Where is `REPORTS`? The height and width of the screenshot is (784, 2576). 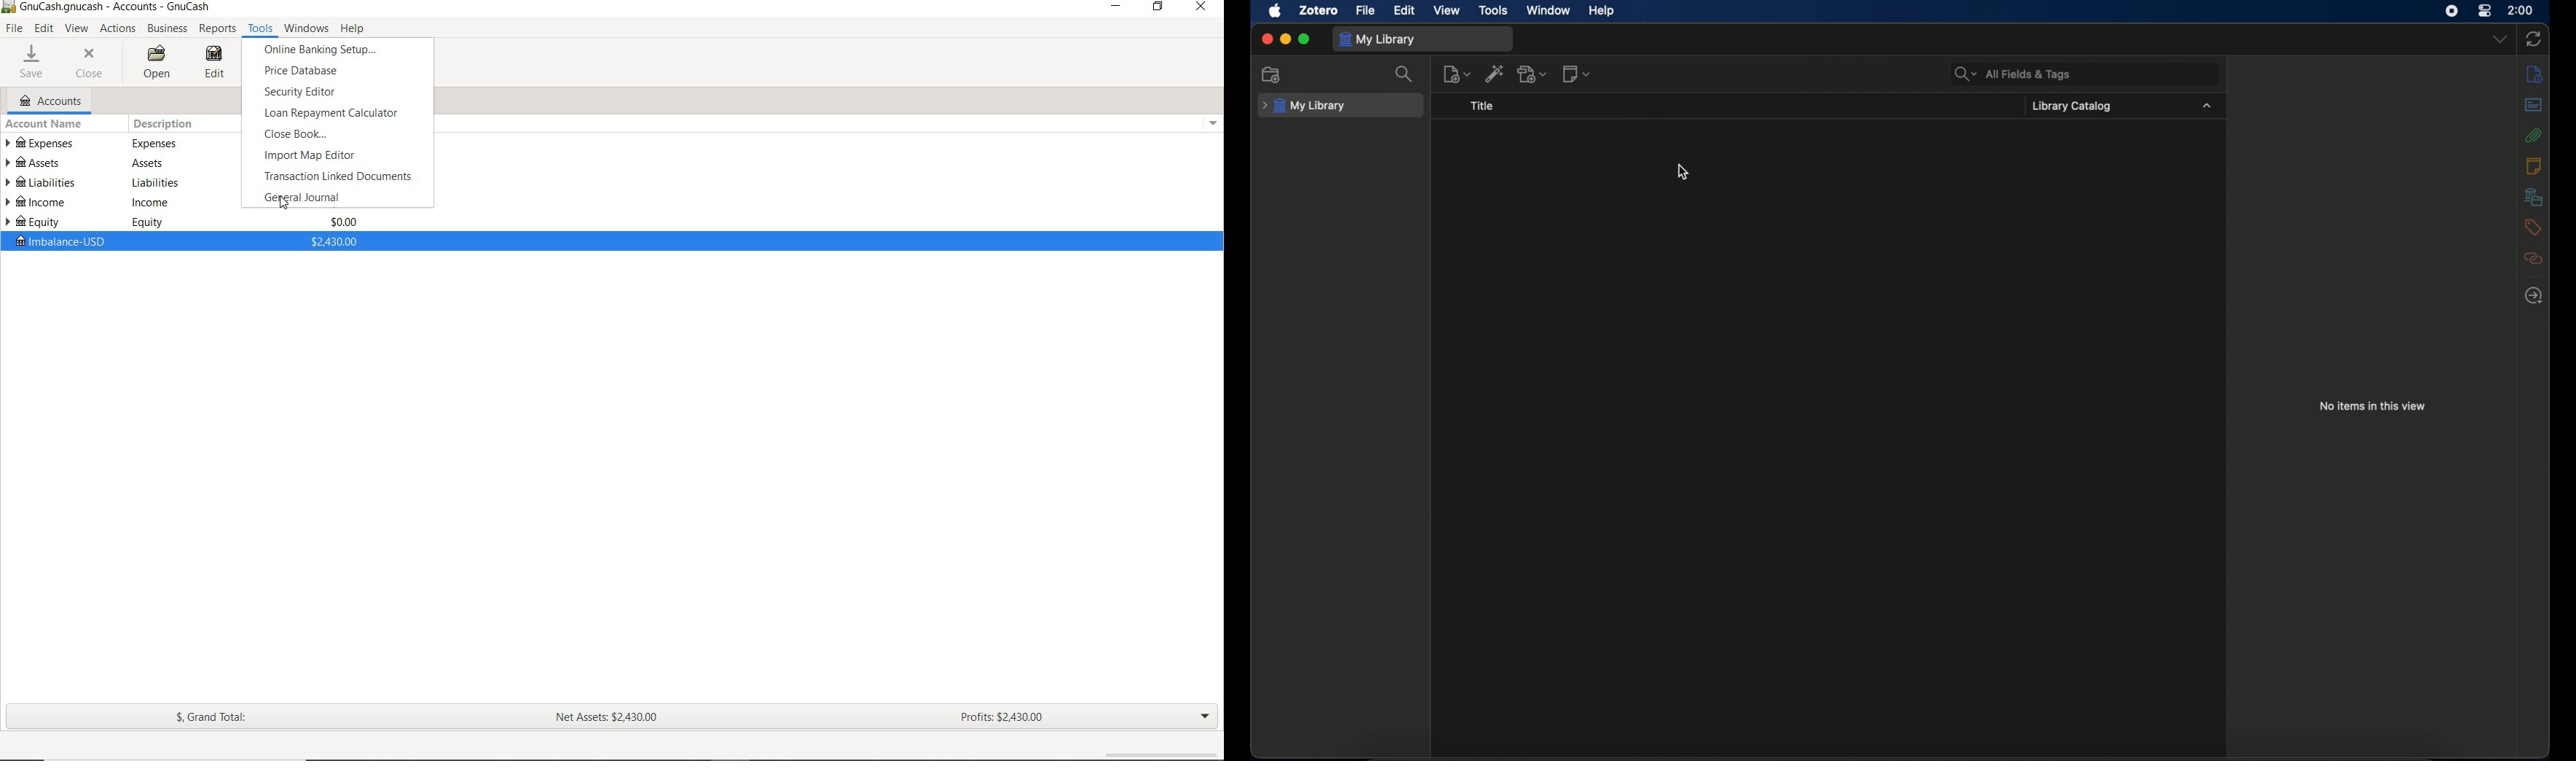 REPORTS is located at coordinates (218, 29).